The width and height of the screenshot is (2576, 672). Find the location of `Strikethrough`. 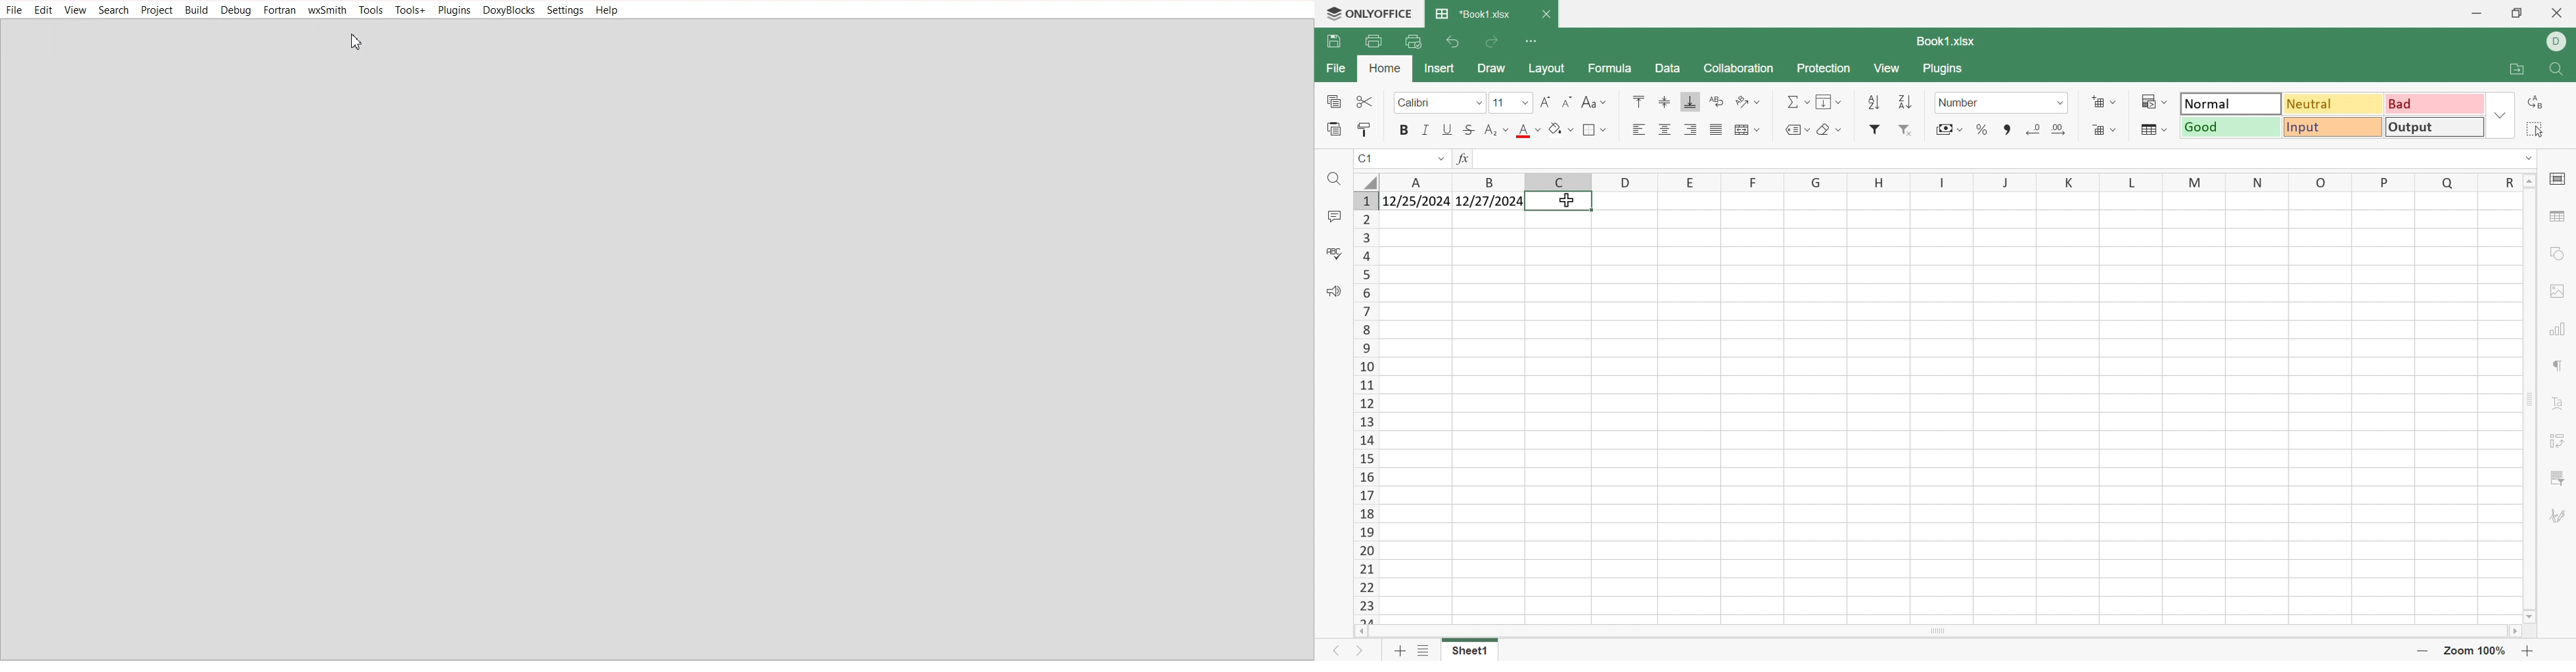

Strikethrough is located at coordinates (1469, 129).